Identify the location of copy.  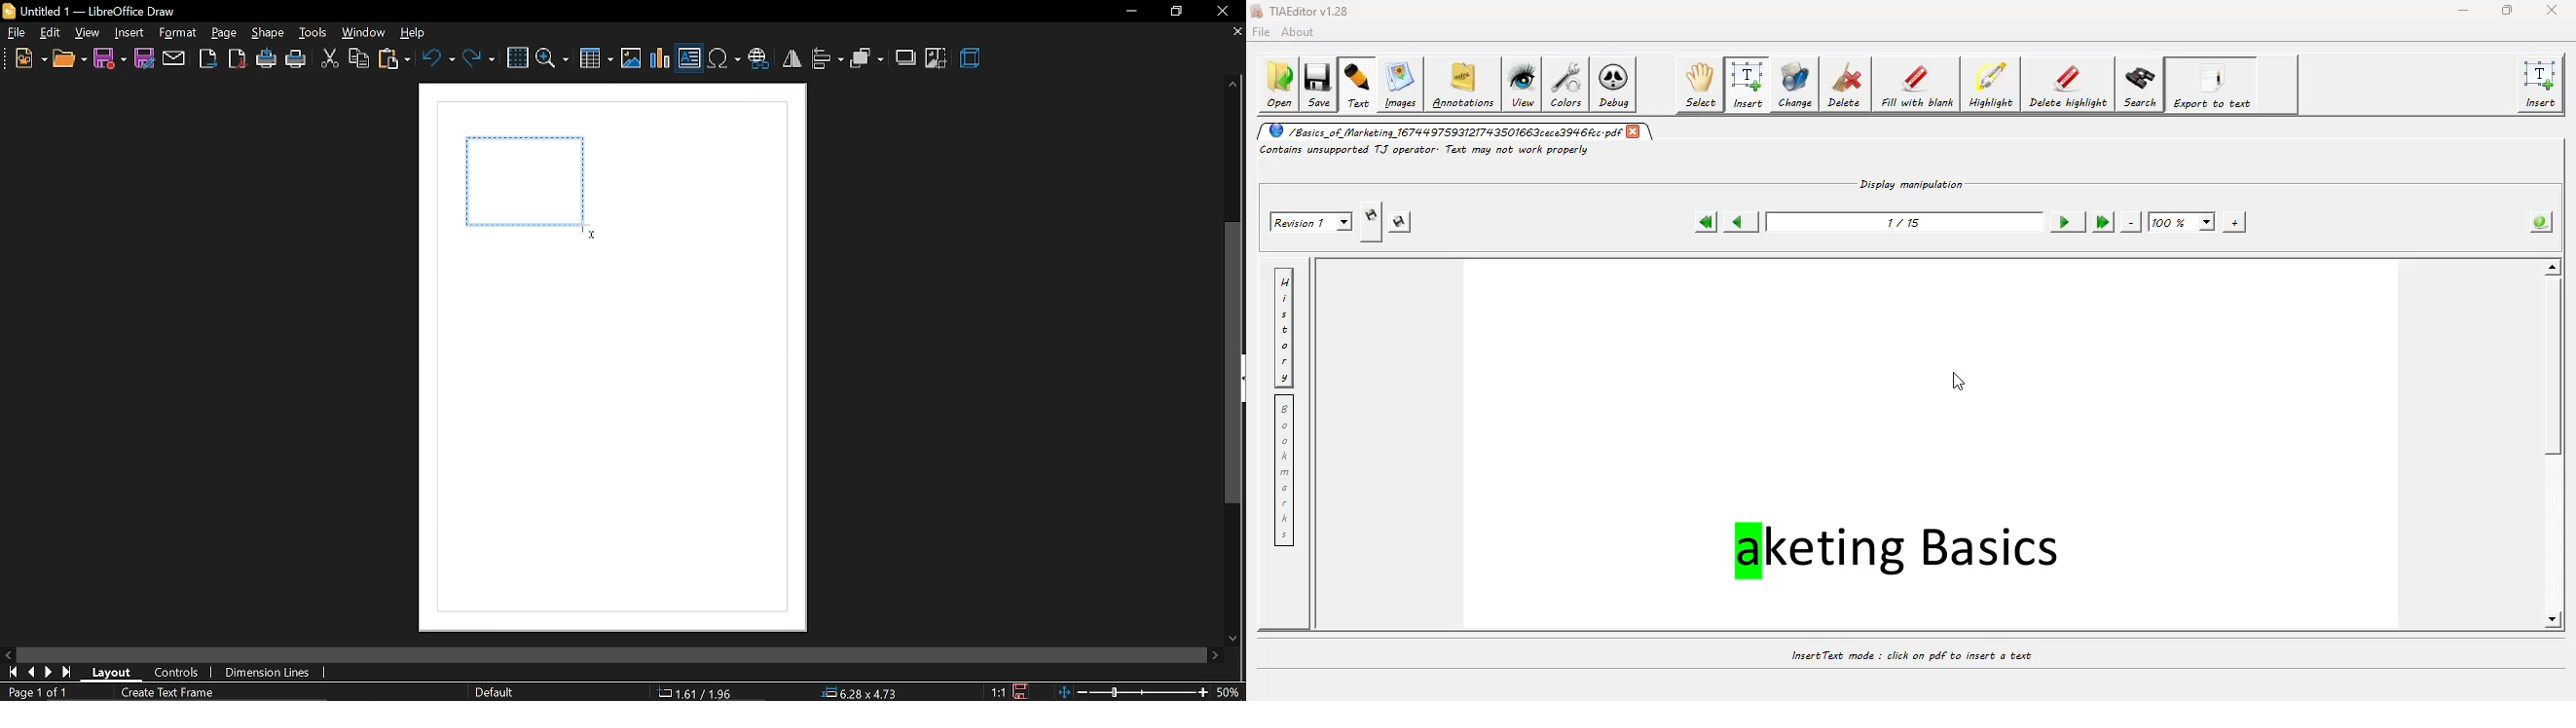
(359, 60).